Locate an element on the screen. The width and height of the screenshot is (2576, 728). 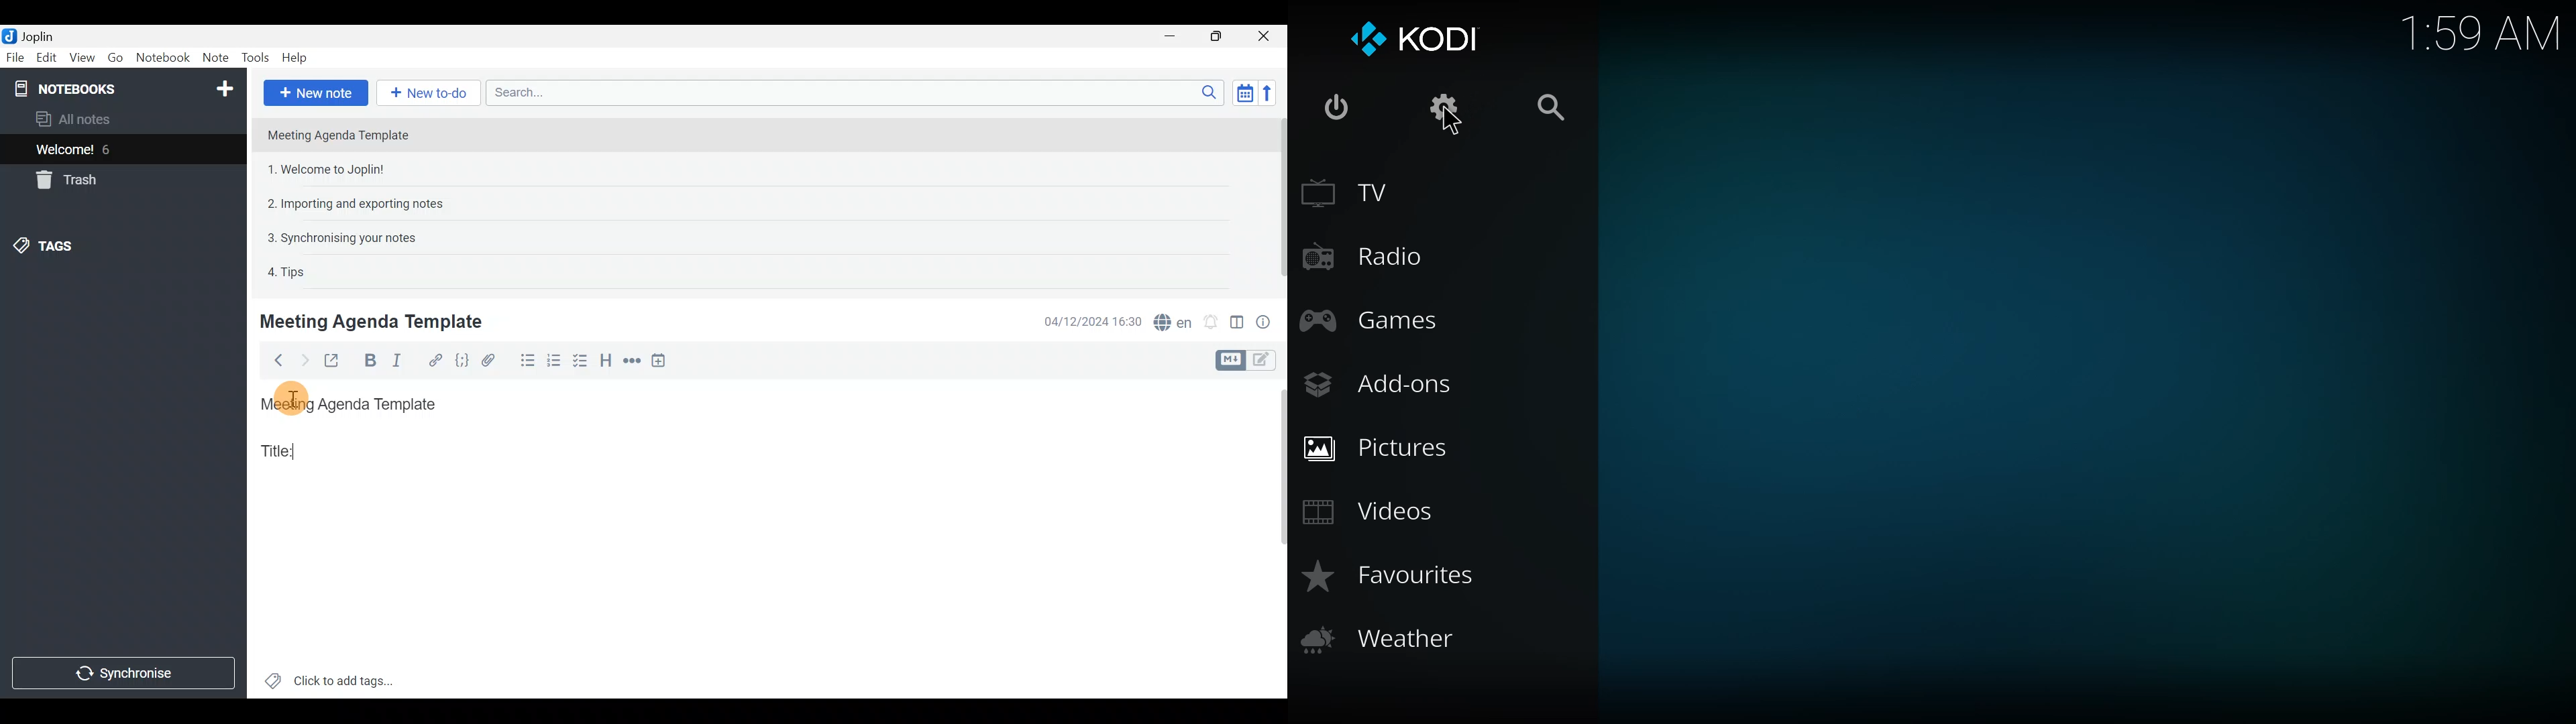
New to-do is located at coordinates (426, 93).